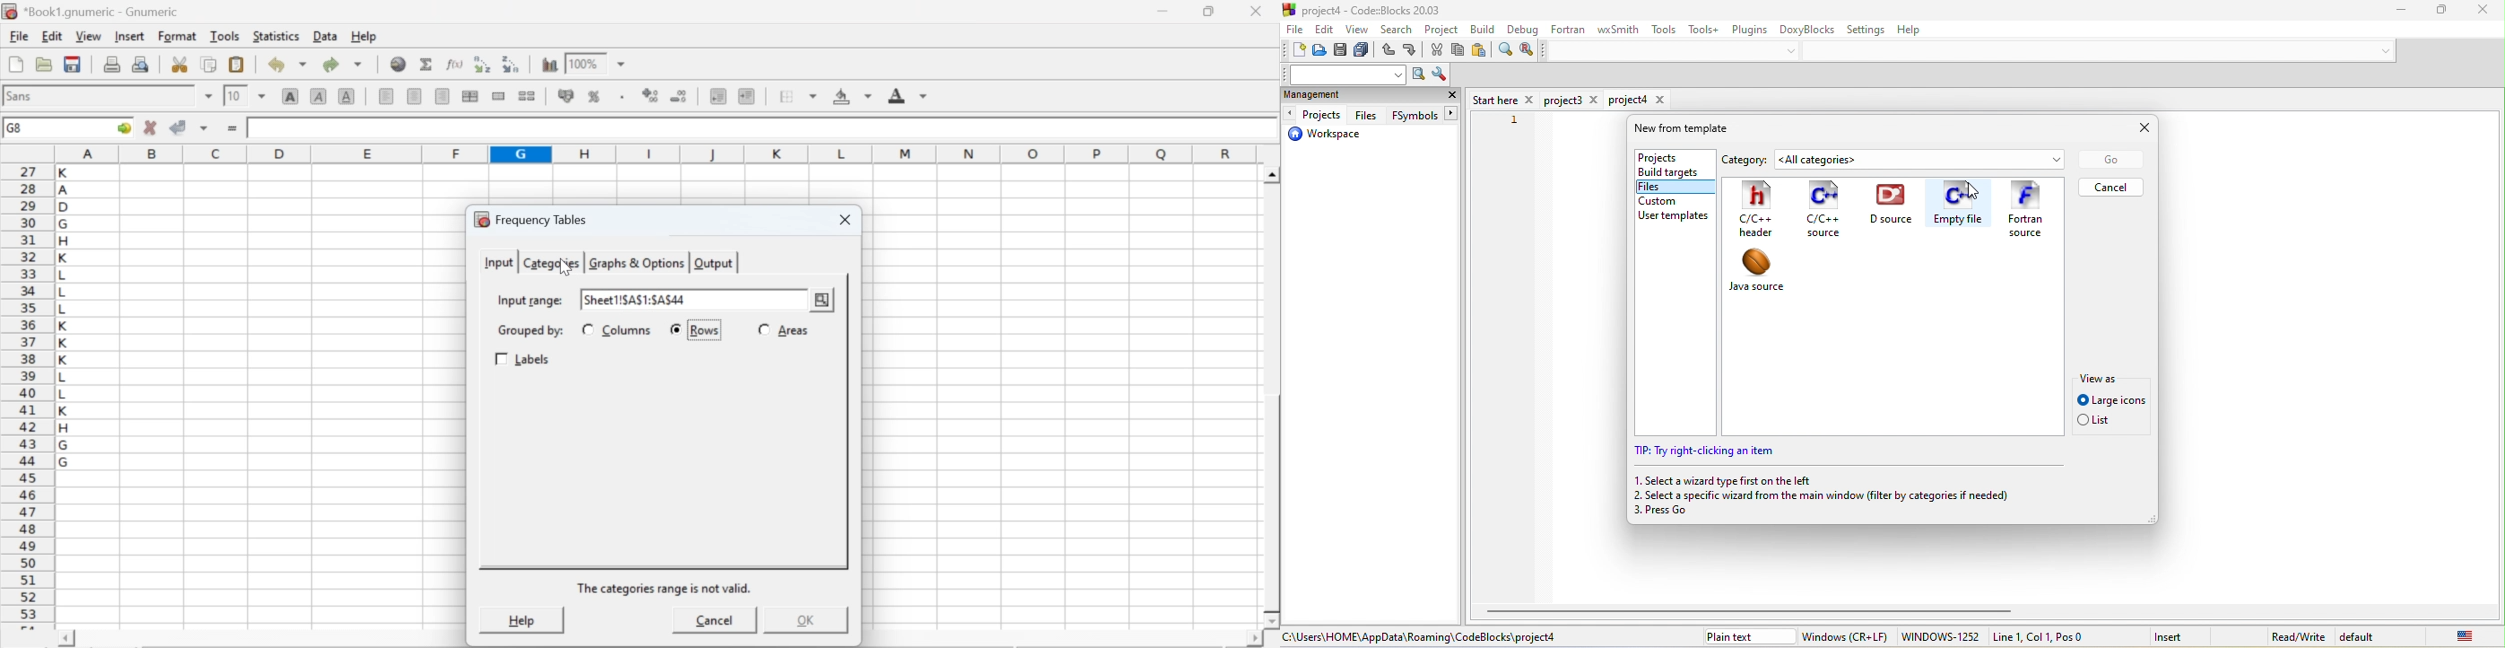 The image size is (2520, 672). I want to click on labels, so click(525, 360).